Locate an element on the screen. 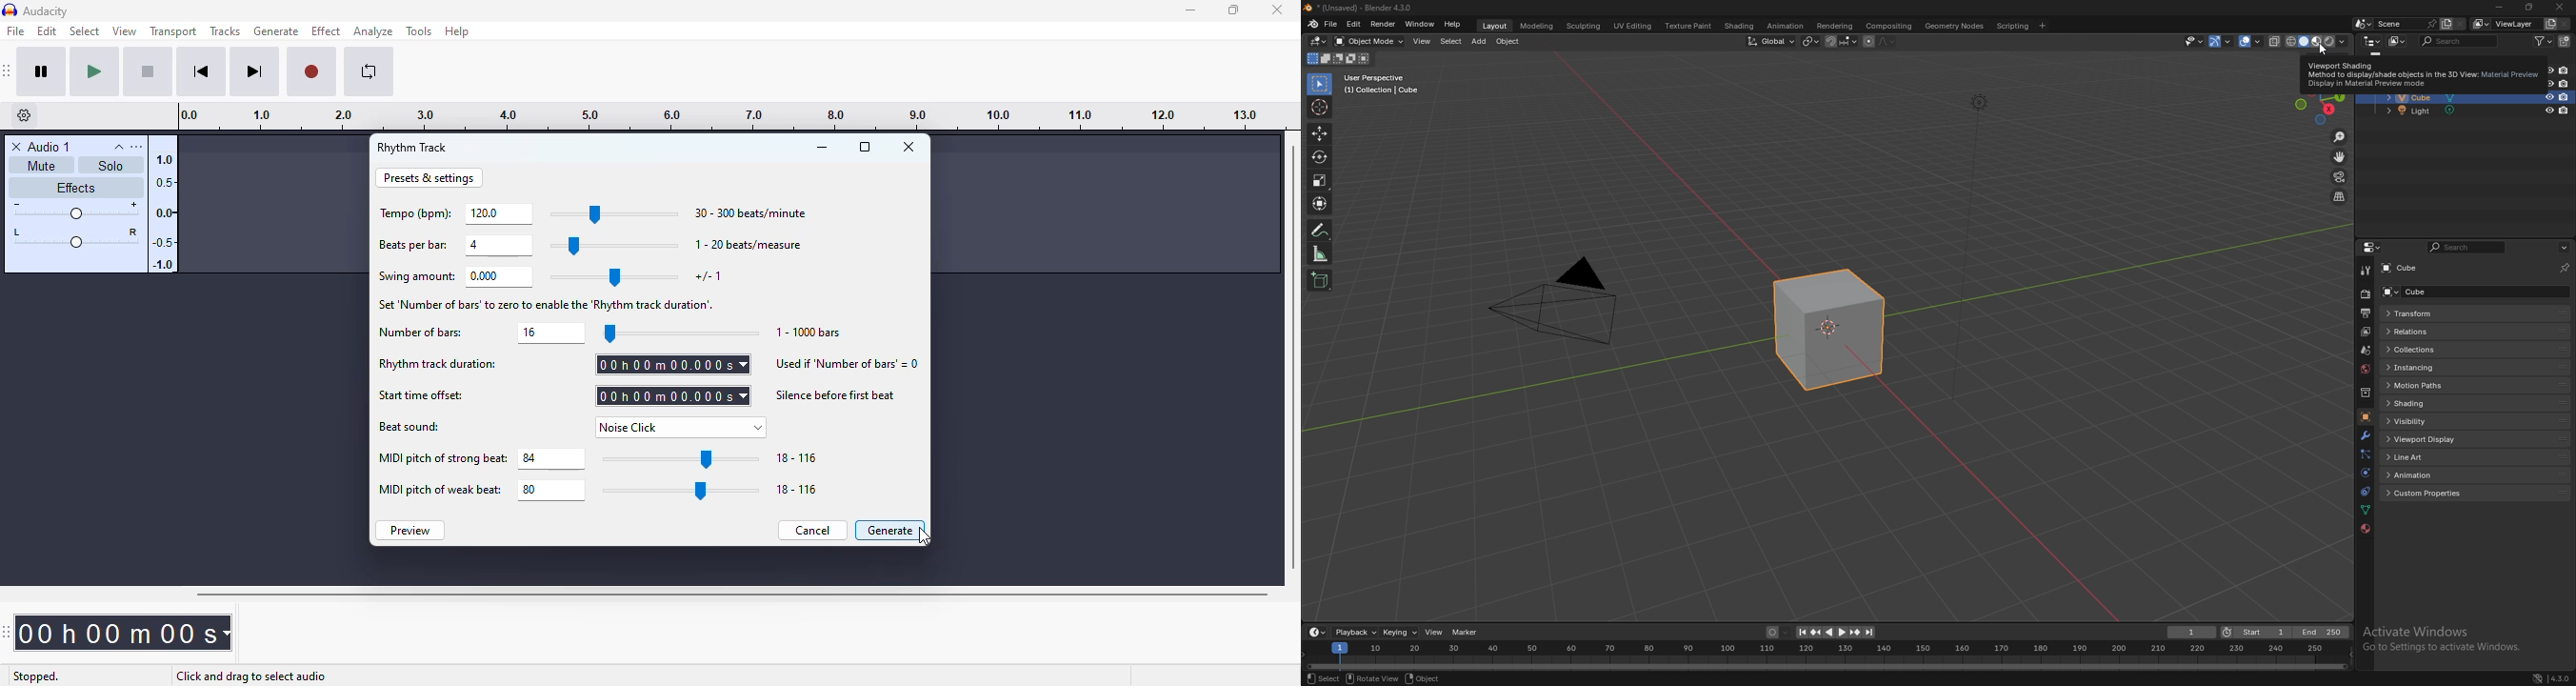 The image size is (2576, 700). audacity is located at coordinates (47, 10).